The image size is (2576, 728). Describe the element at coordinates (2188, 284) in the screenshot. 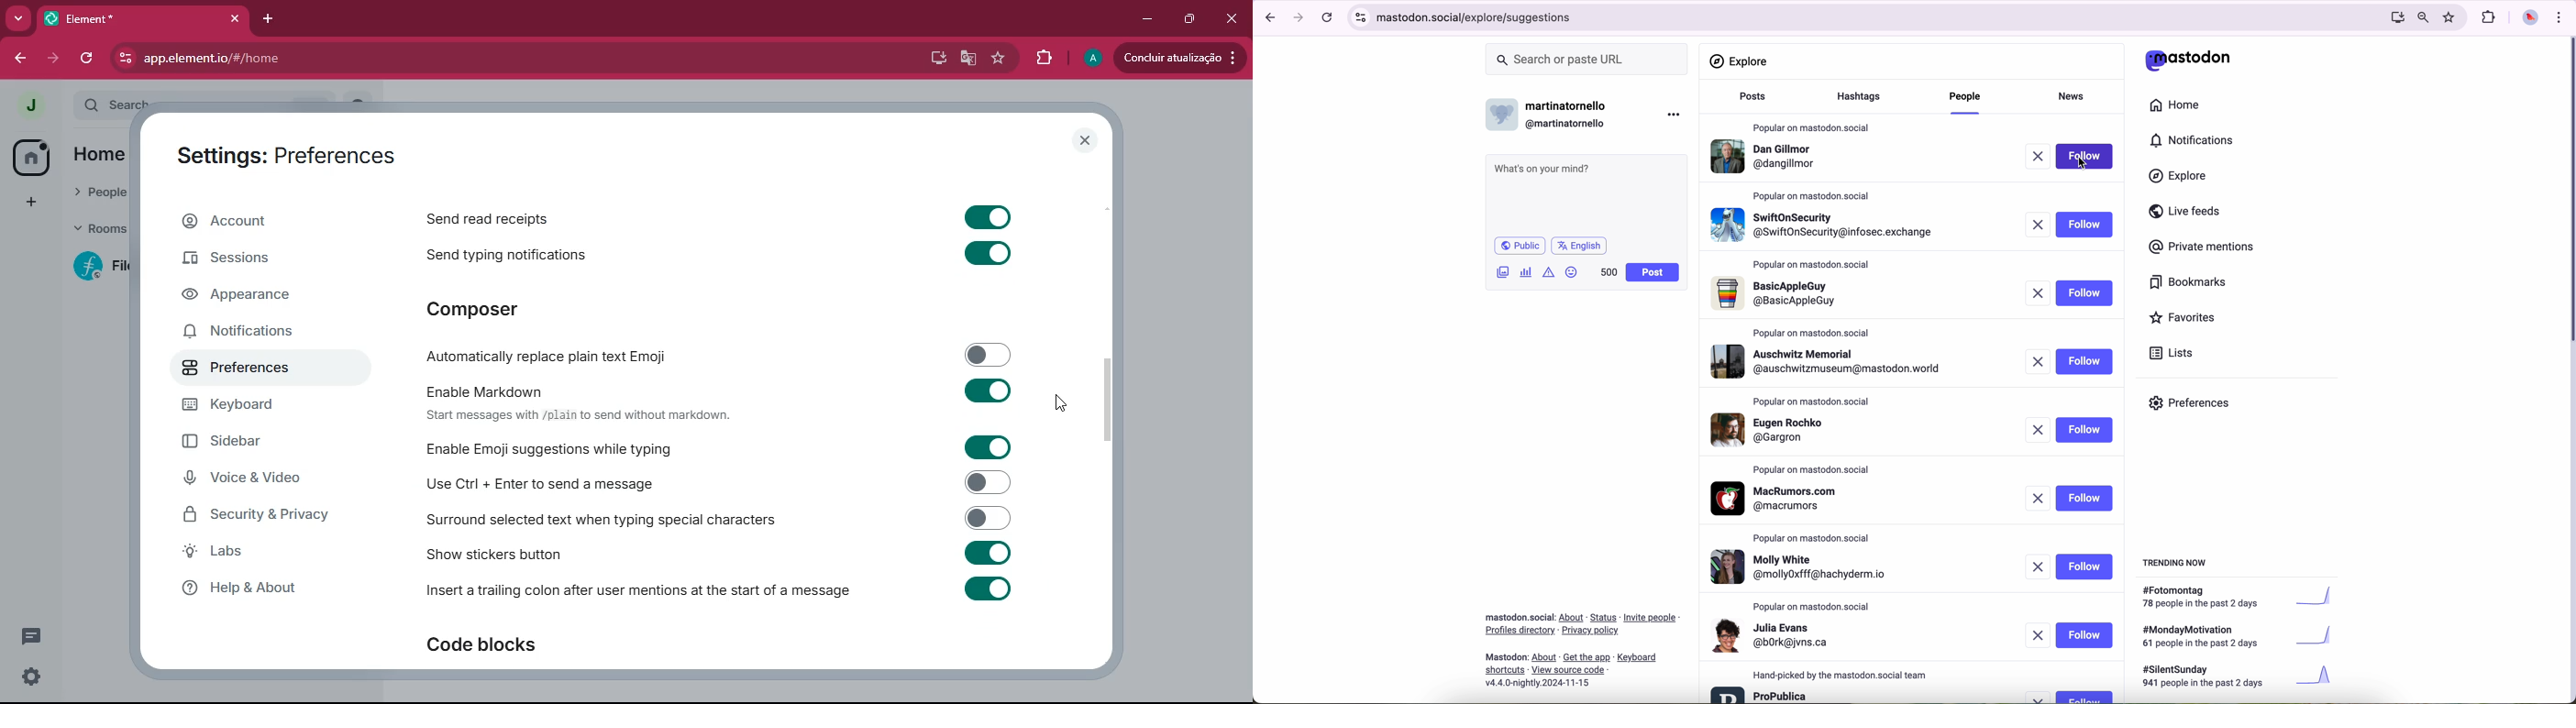

I see `bookmarks` at that location.